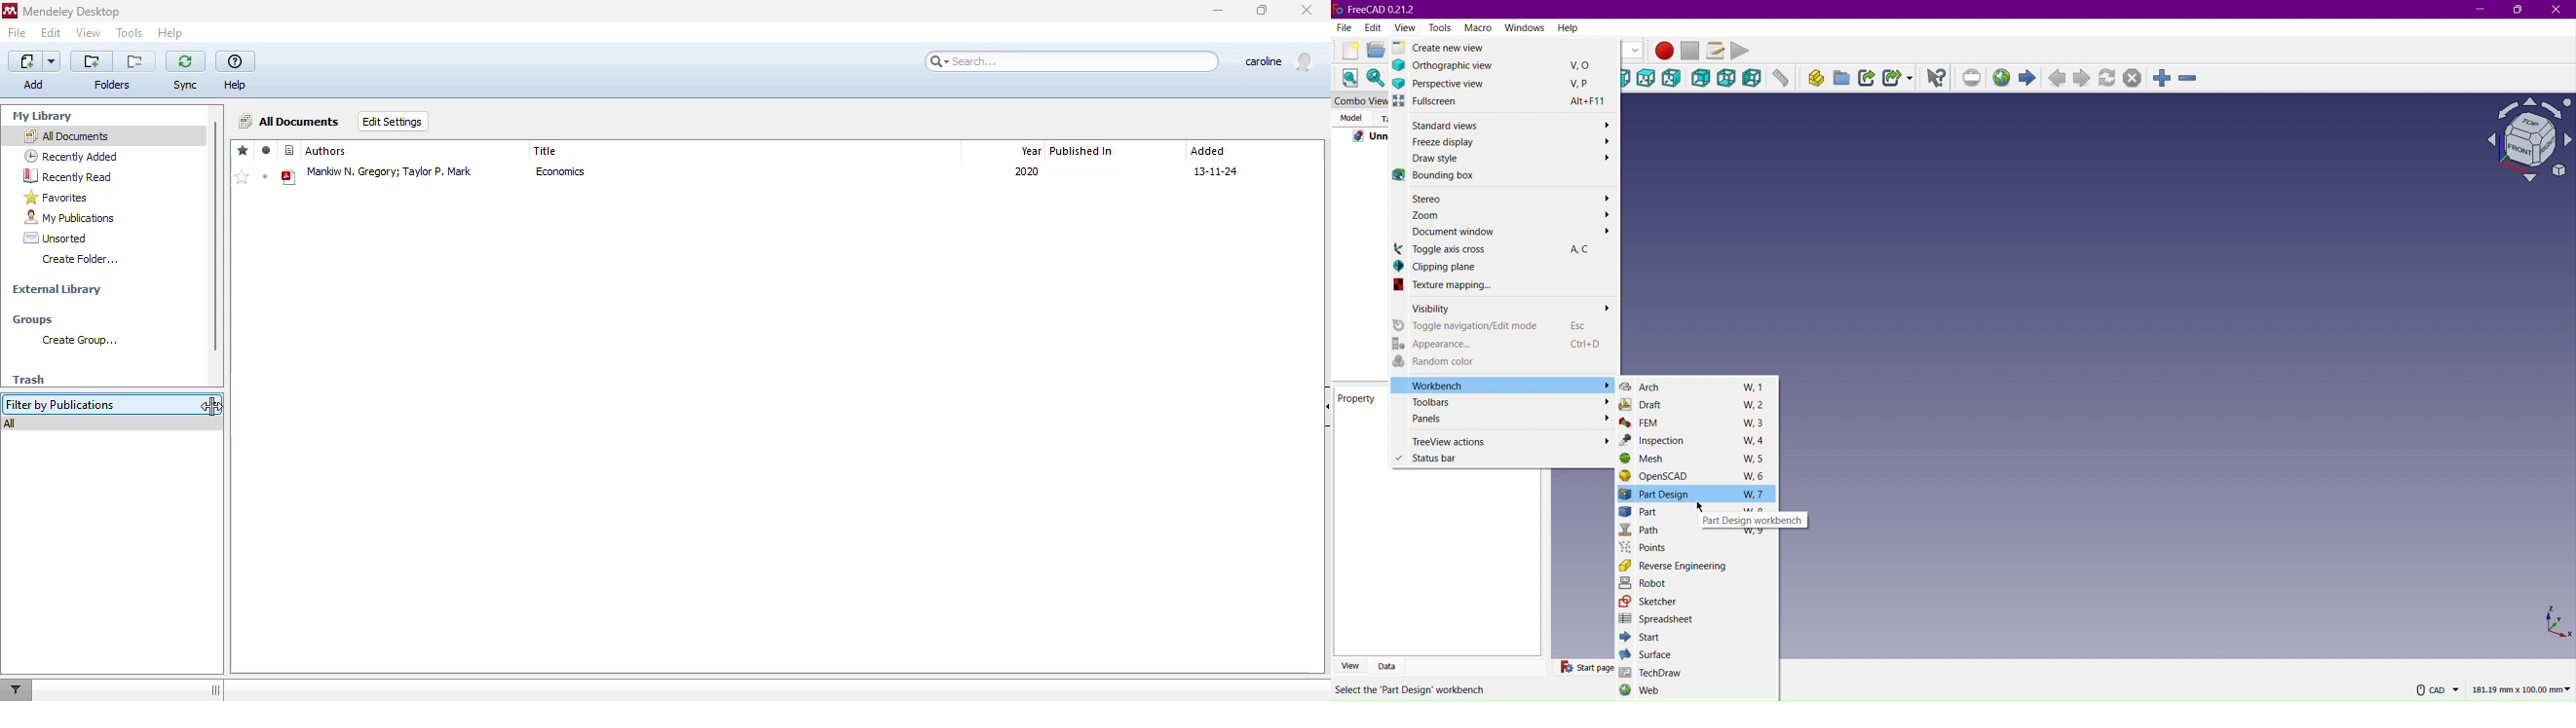 The width and height of the screenshot is (2576, 728). I want to click on mendeley desktop, so click(71, 11).